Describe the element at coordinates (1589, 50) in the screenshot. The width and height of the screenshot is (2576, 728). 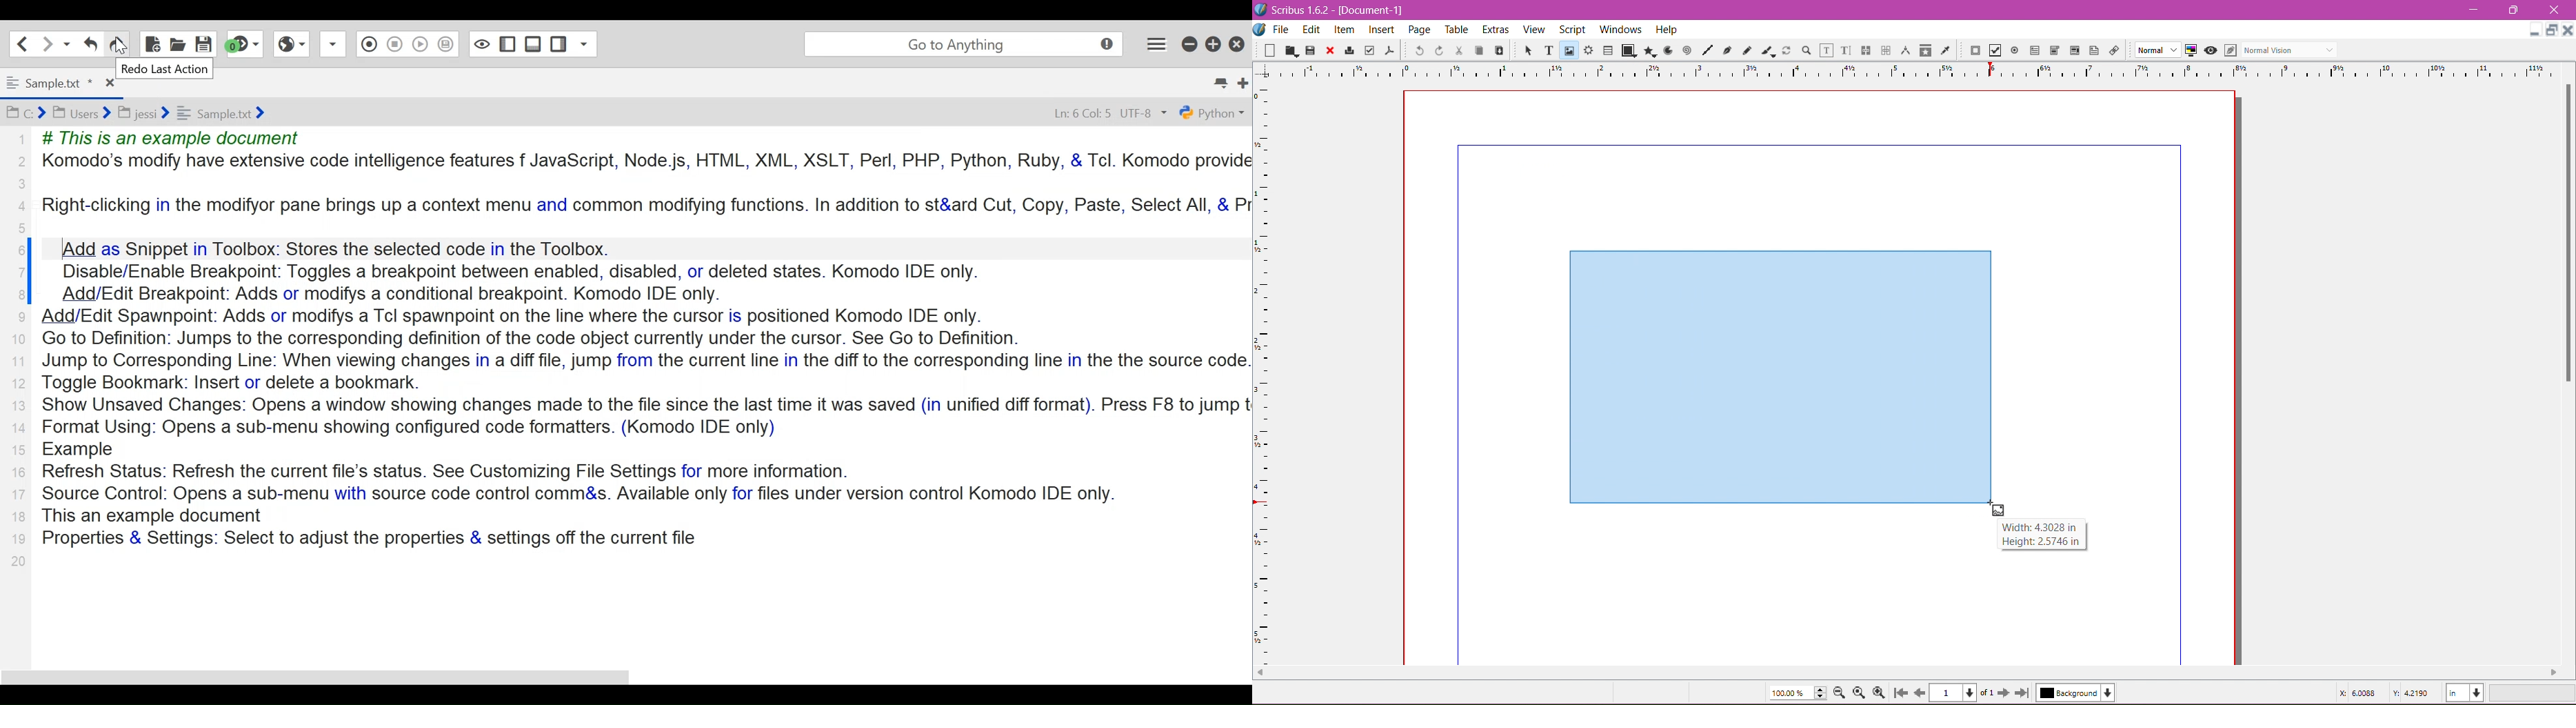
I see `Render Frame` at that location.